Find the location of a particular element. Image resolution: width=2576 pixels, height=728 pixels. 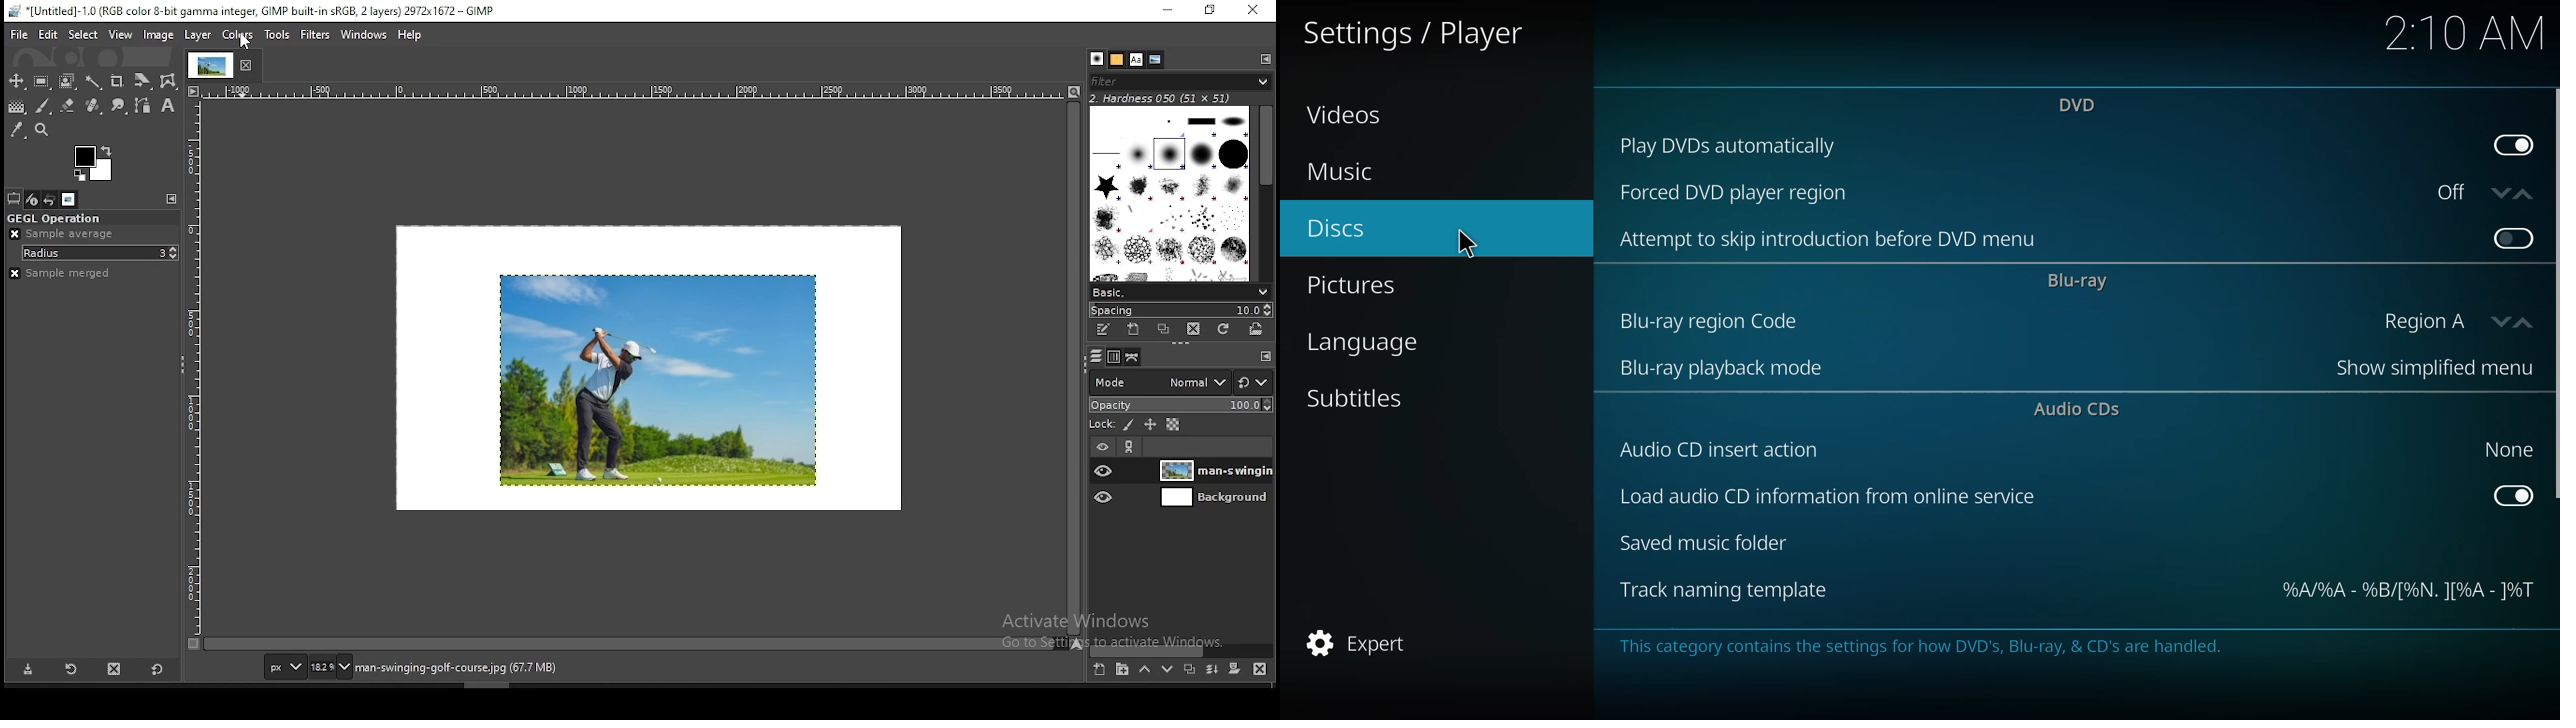

scroll bar is located at coordinates (1266, 193).